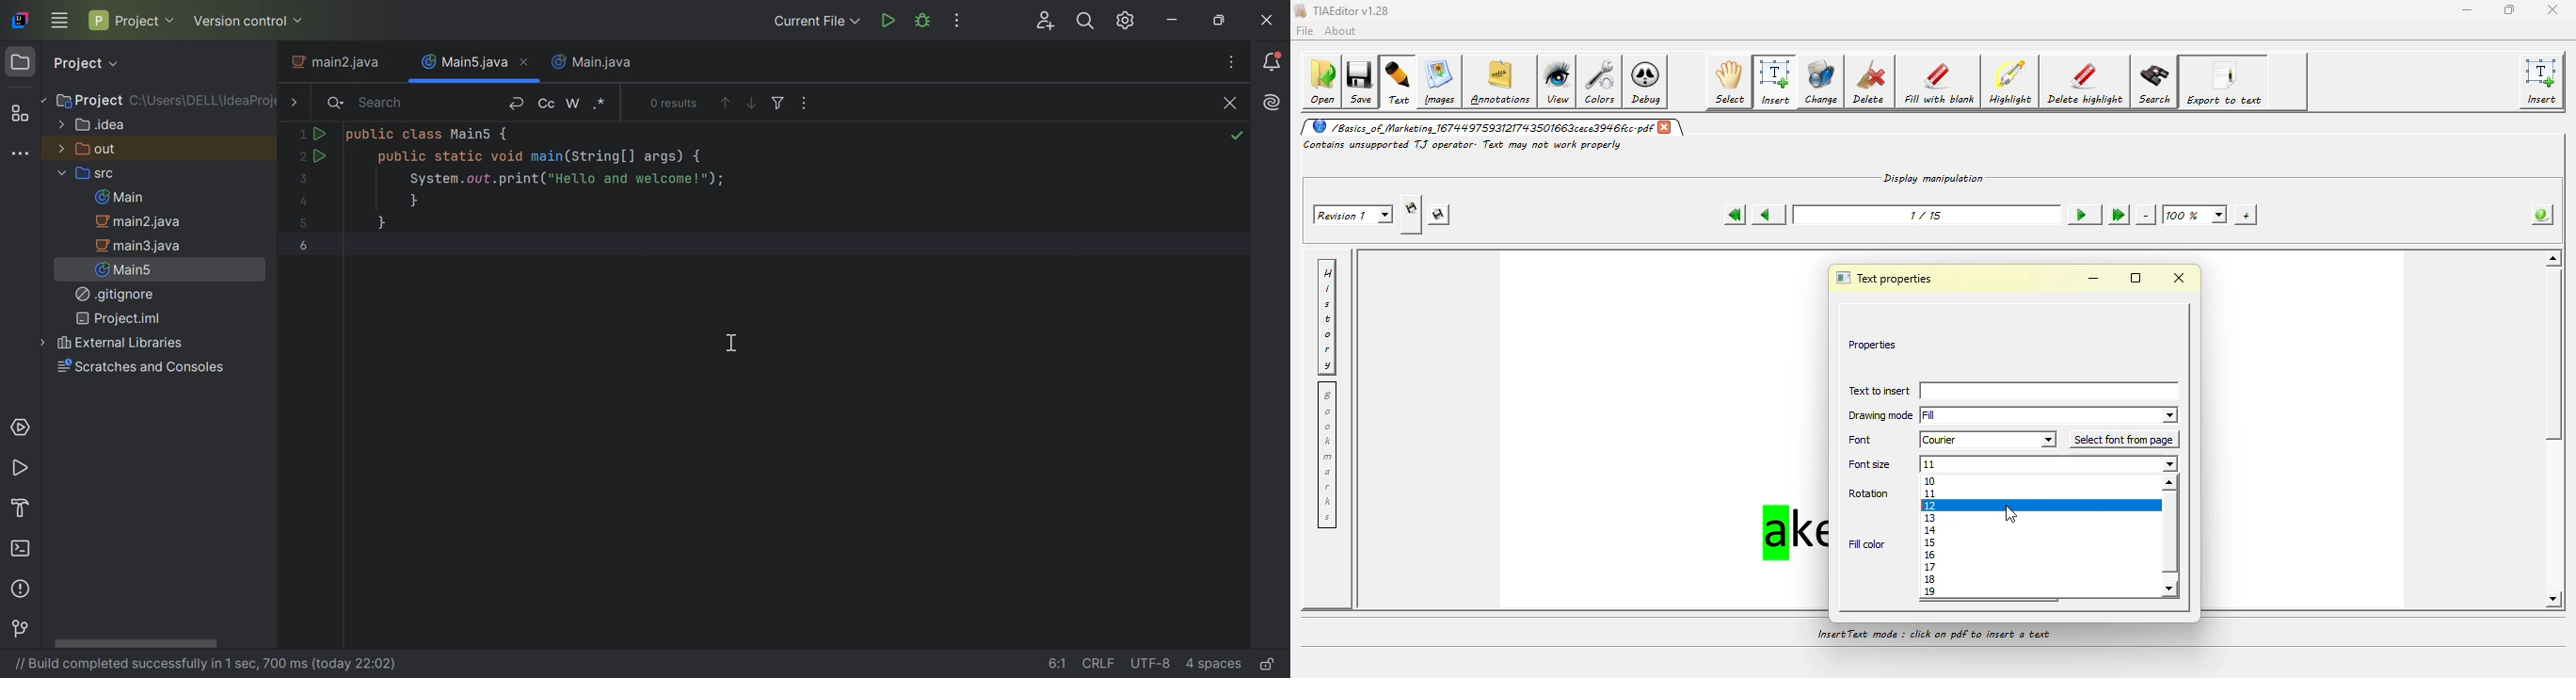  Describe the element at coordinates (815, 20) in the screenshot. I see `Current File` at that location.